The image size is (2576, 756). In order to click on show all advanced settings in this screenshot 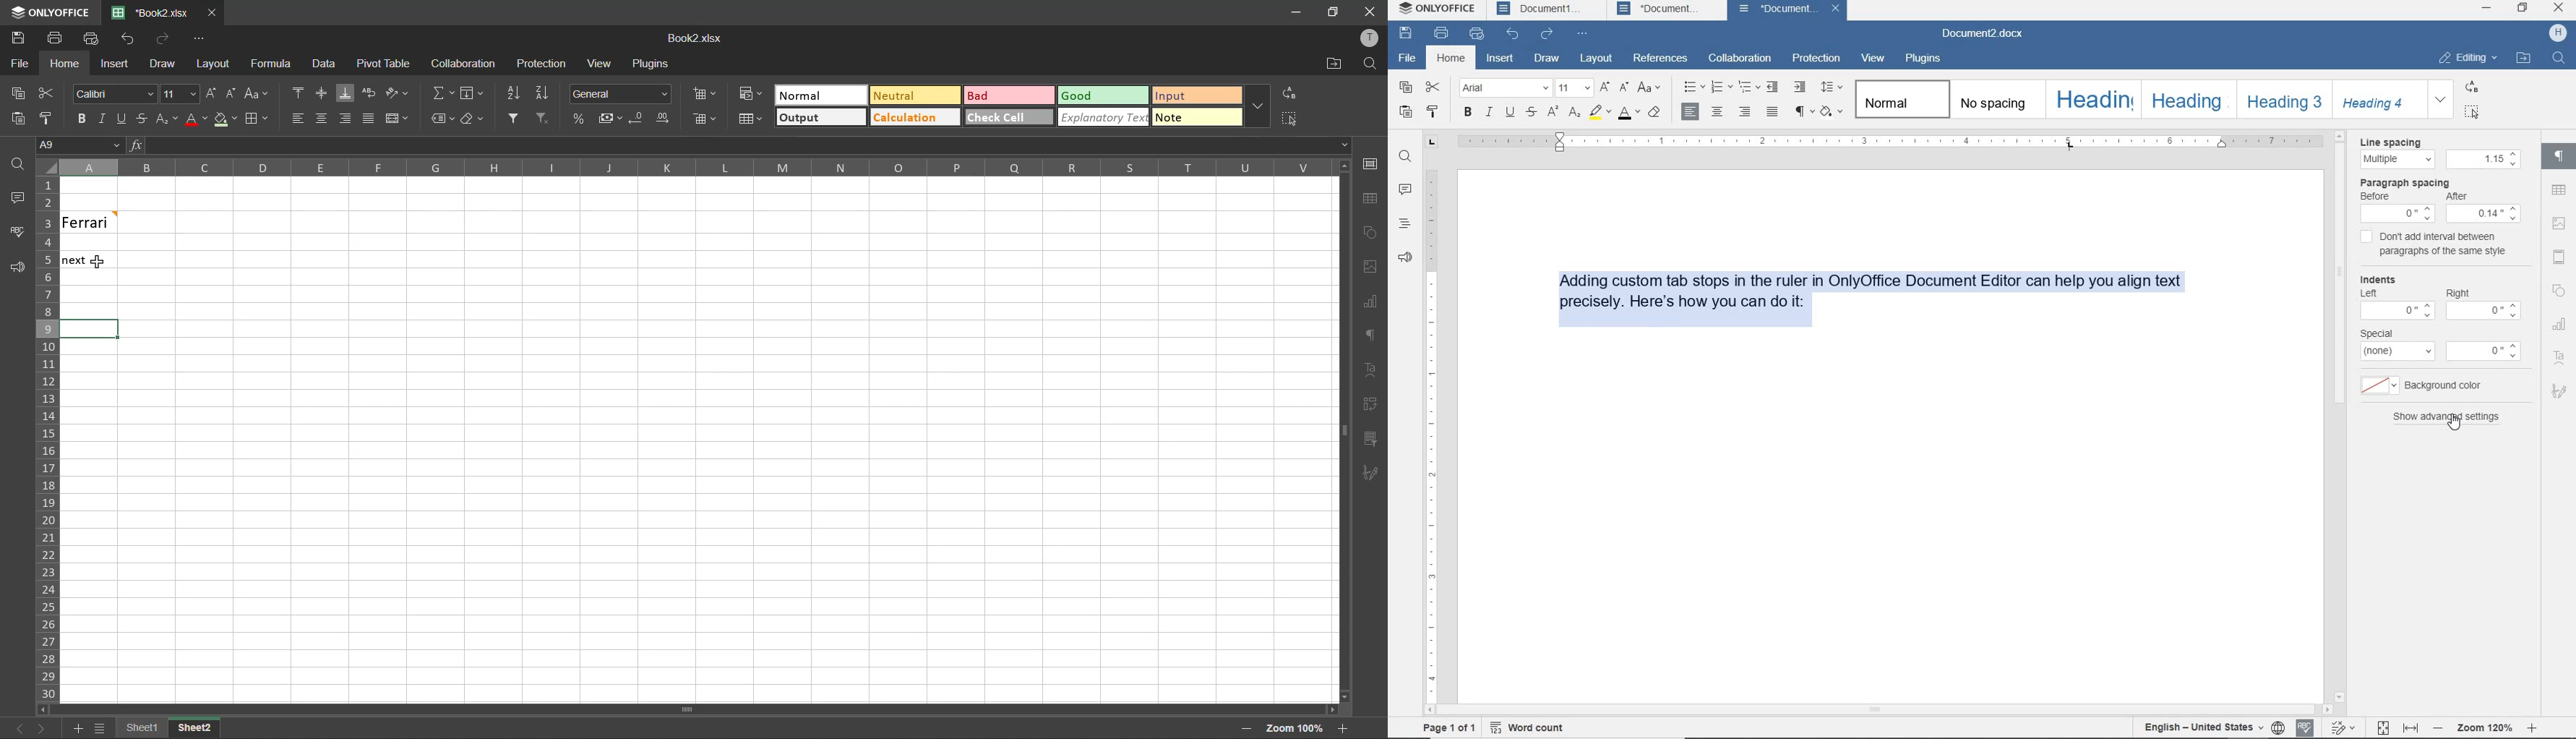, I will do `click(2453, 418)`.